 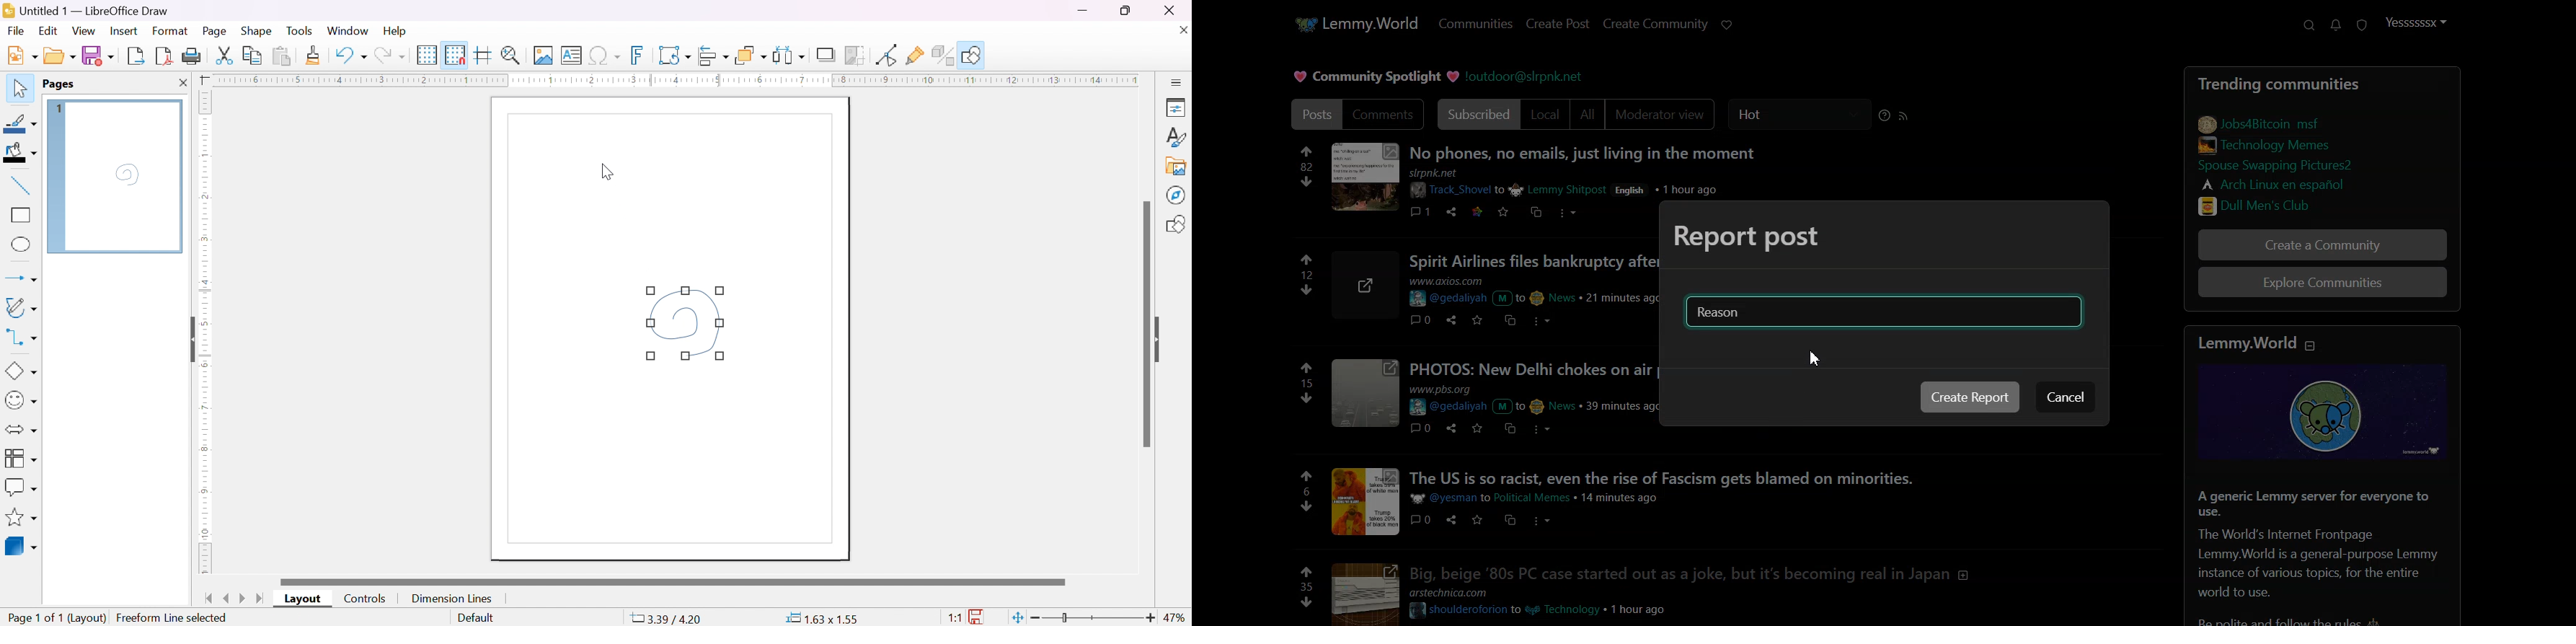 I want to click on insert fontwork text, so click(x=638, y=55).